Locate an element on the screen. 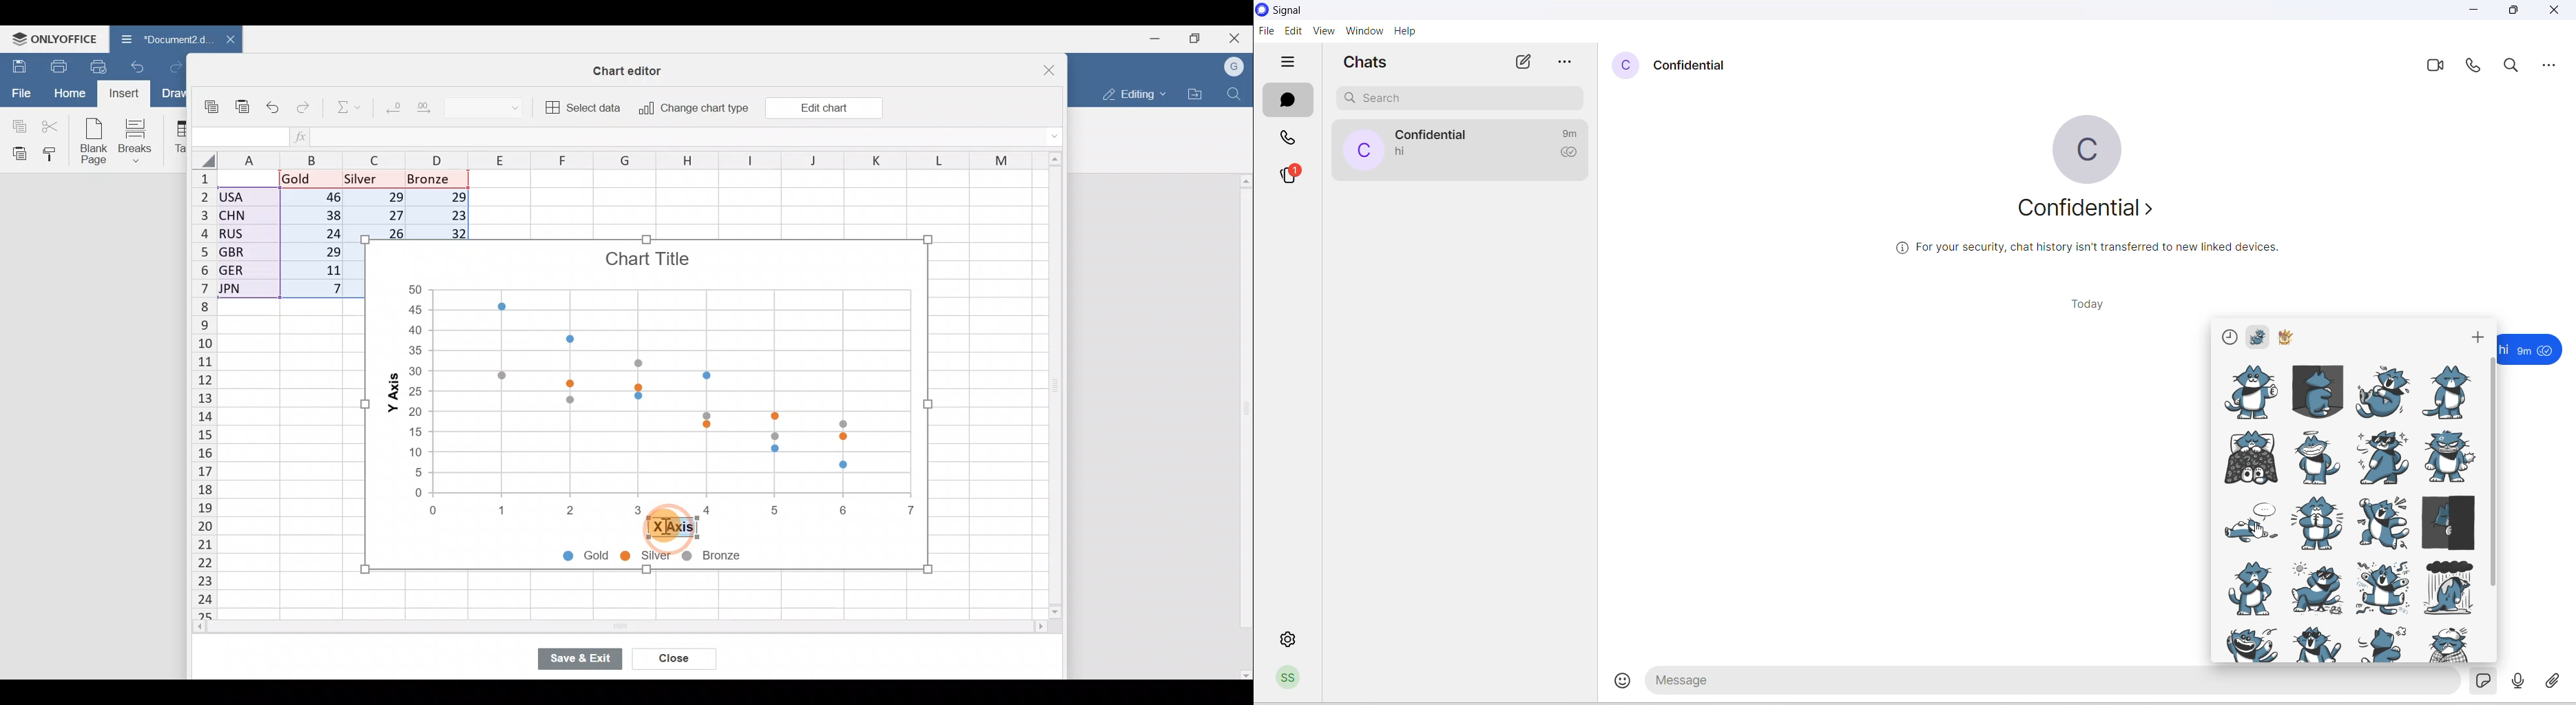 Image resolution: width=2576 pixels, height=728 pixels. Table is located at coordinates (179, 138).